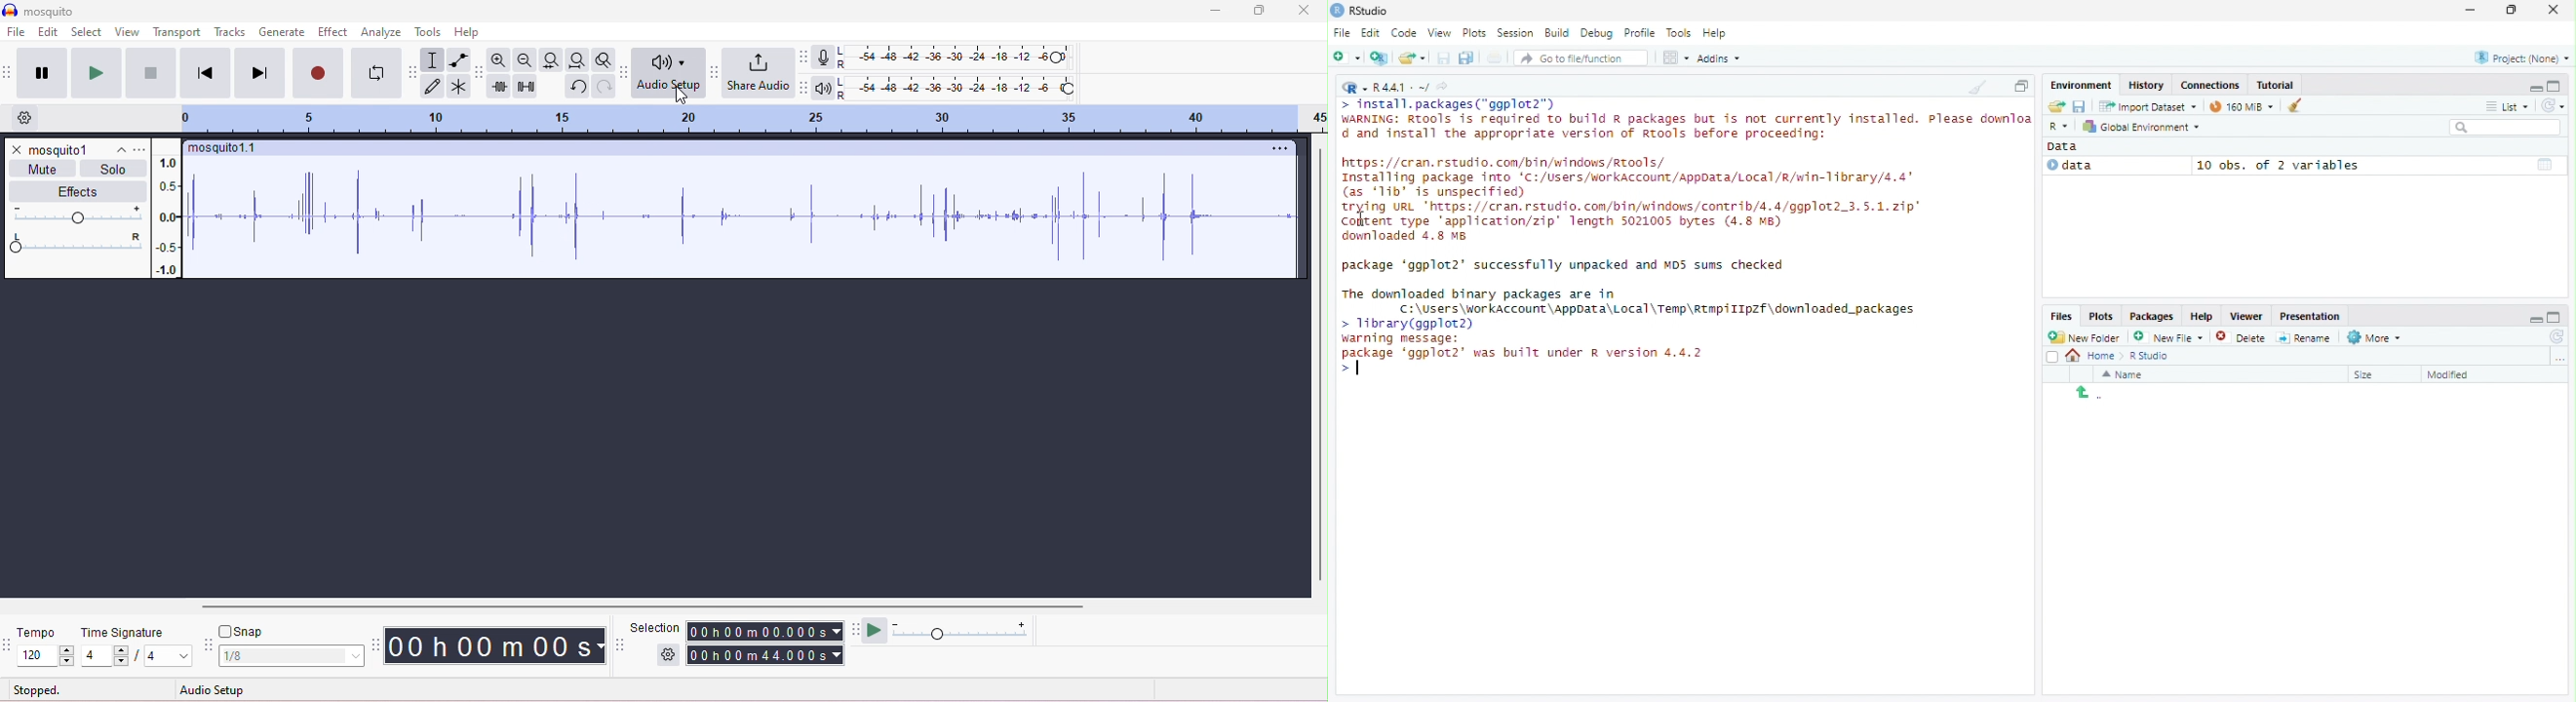 The height and width of the screenshot is (728, 2576). Describe the element at coordinates (1445, 58) in the screenshot. I see `Save current document` at that location.